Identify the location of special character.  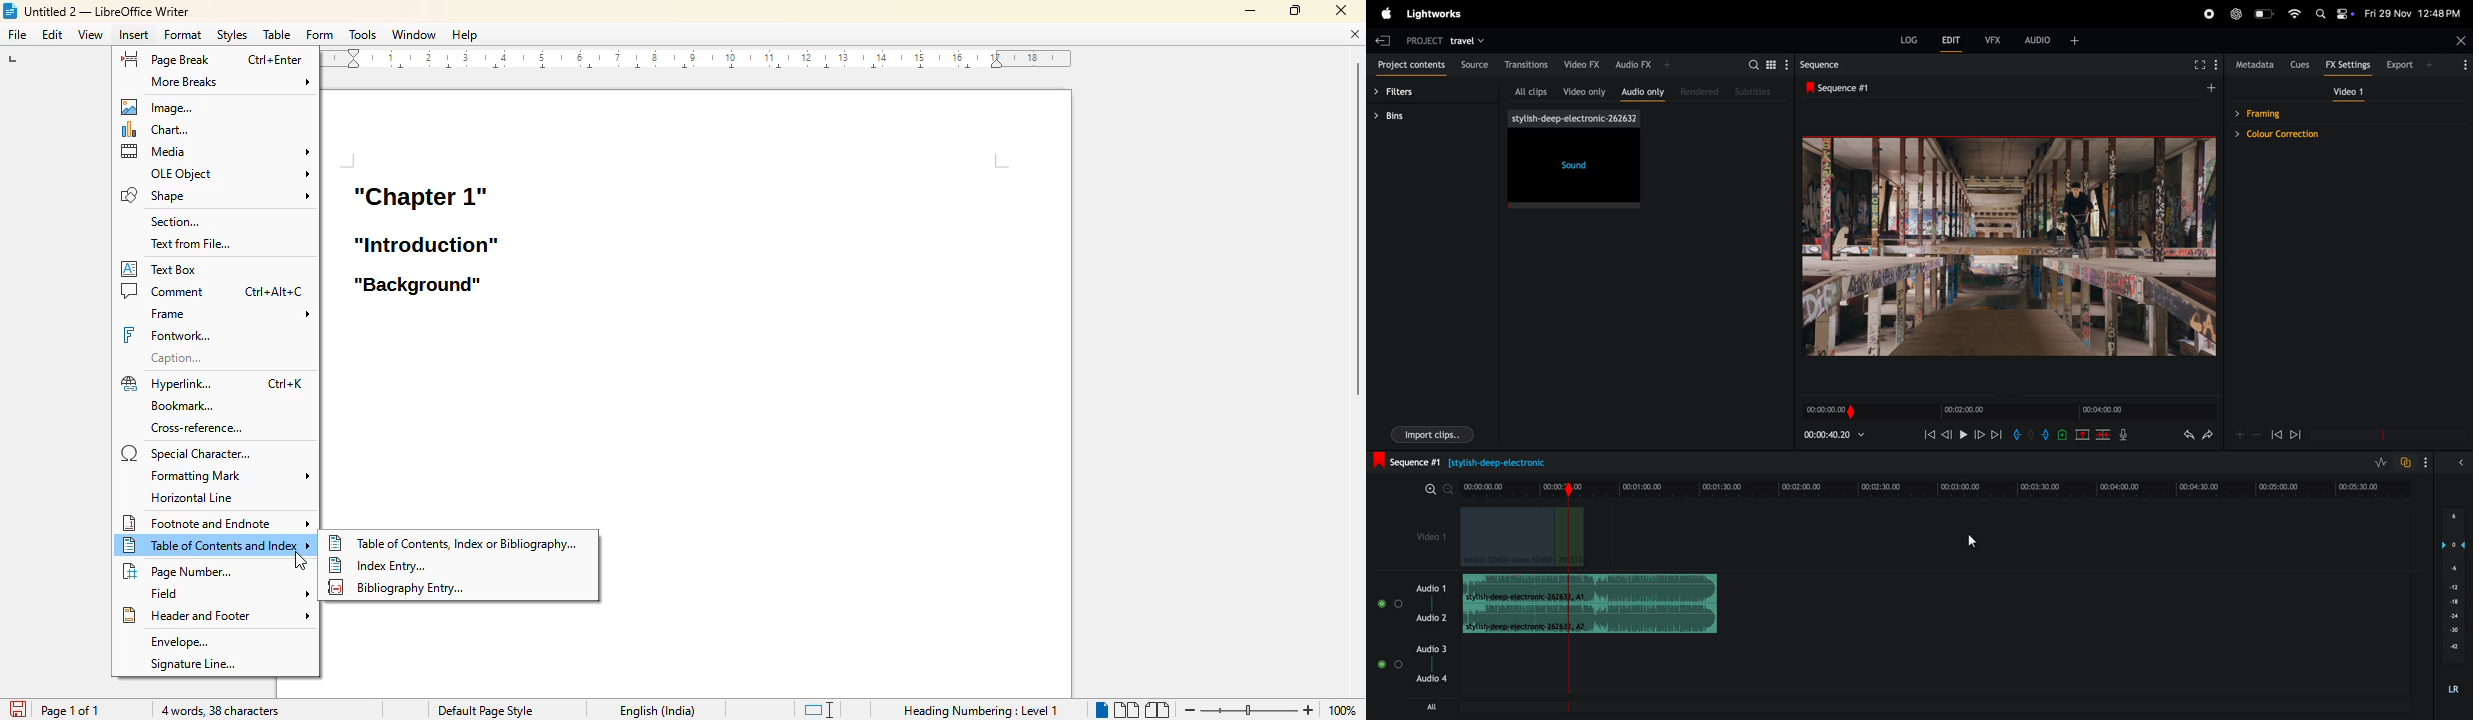
(189, 454).